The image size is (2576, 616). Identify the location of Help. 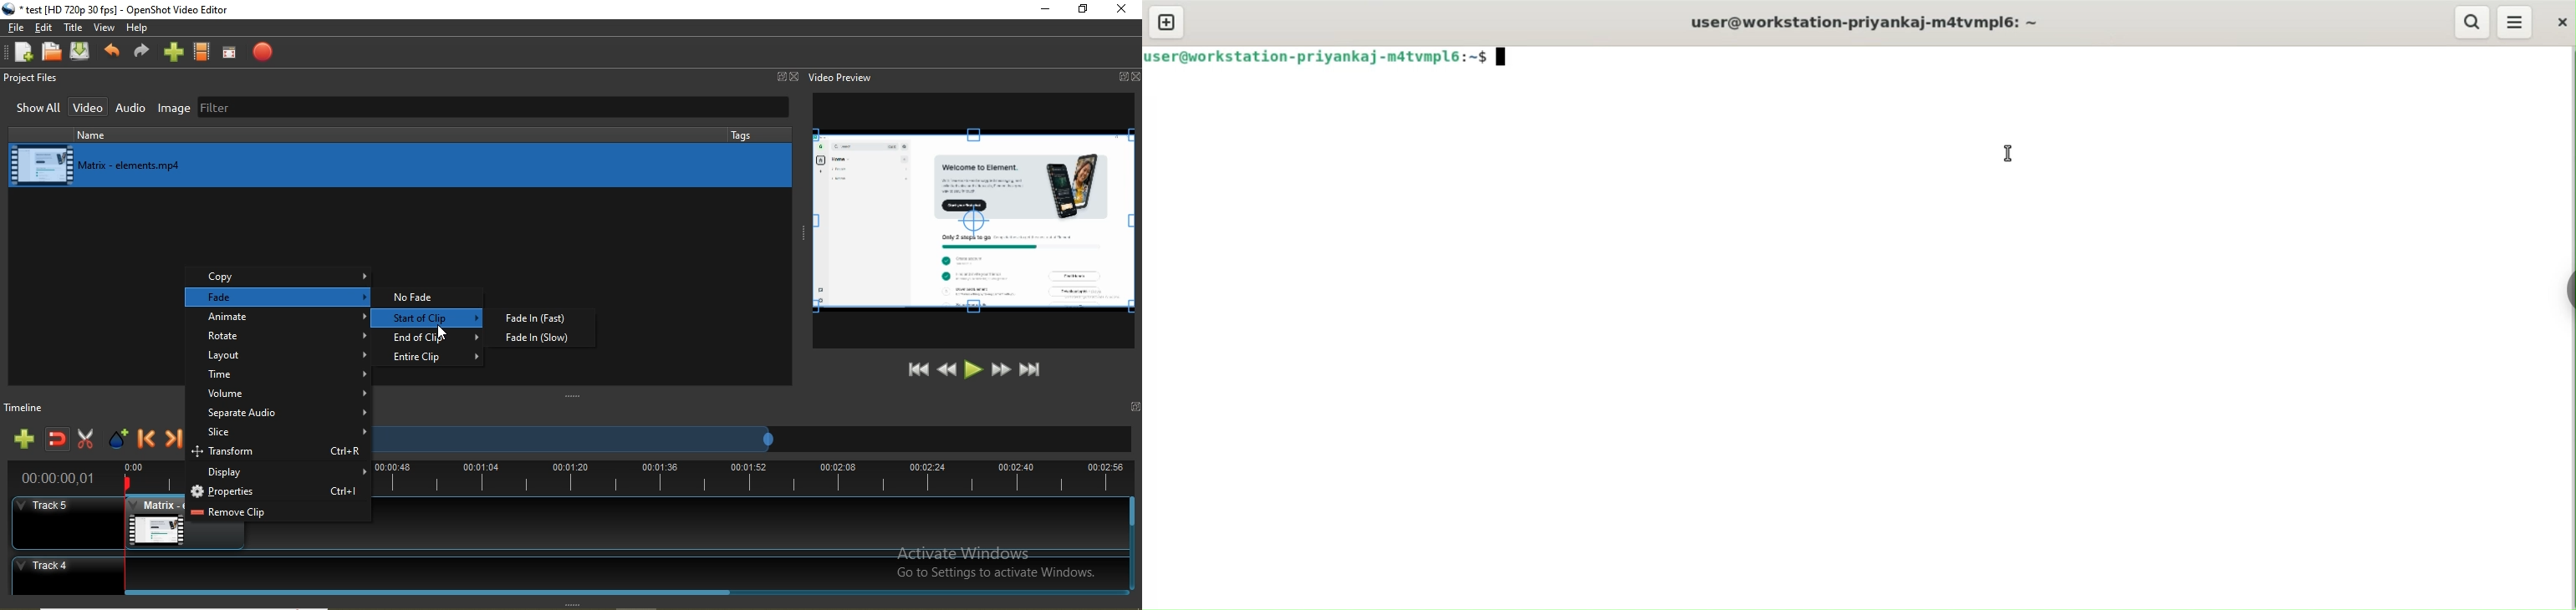
(140, 29).